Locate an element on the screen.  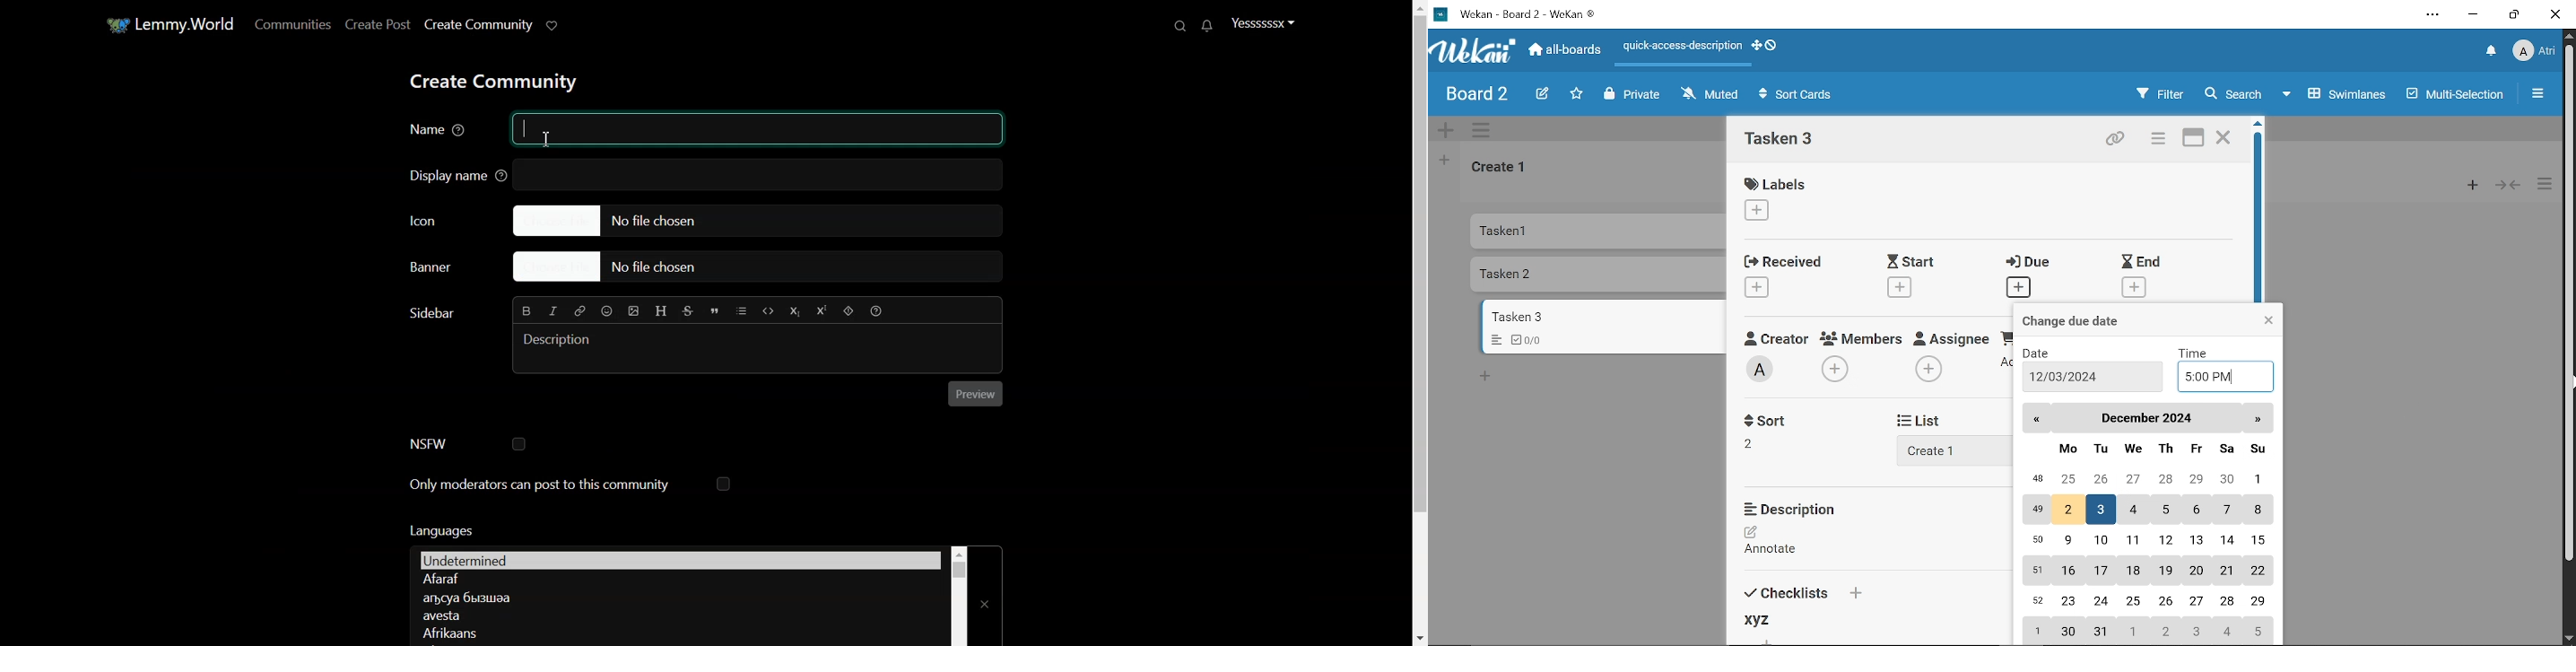
Italic is located at coordinates (554, 311).